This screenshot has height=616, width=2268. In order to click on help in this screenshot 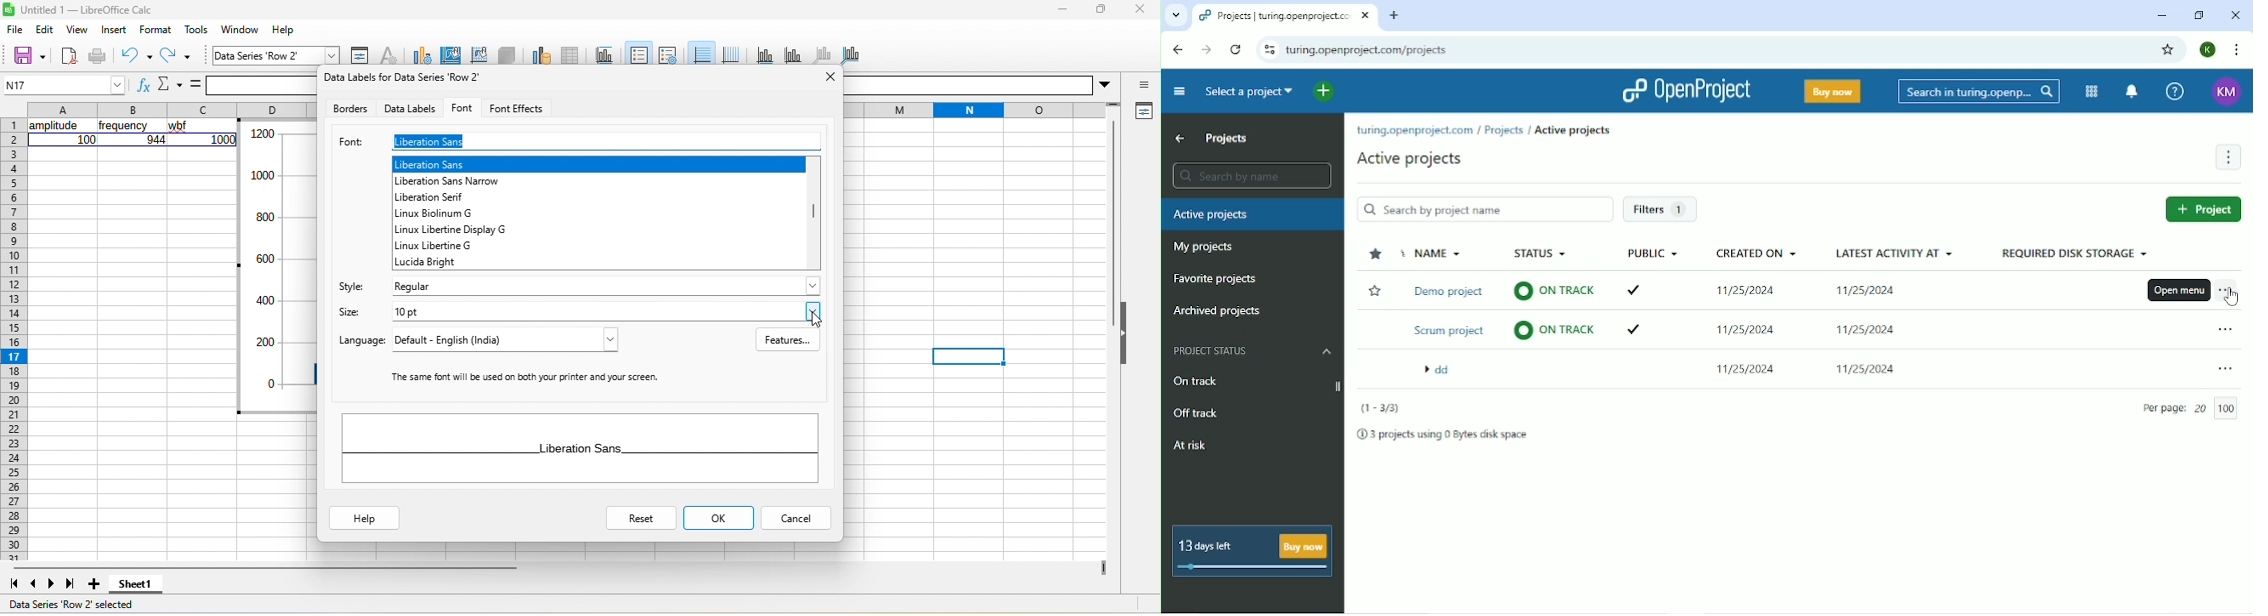, I will do `click(282, 29)`.